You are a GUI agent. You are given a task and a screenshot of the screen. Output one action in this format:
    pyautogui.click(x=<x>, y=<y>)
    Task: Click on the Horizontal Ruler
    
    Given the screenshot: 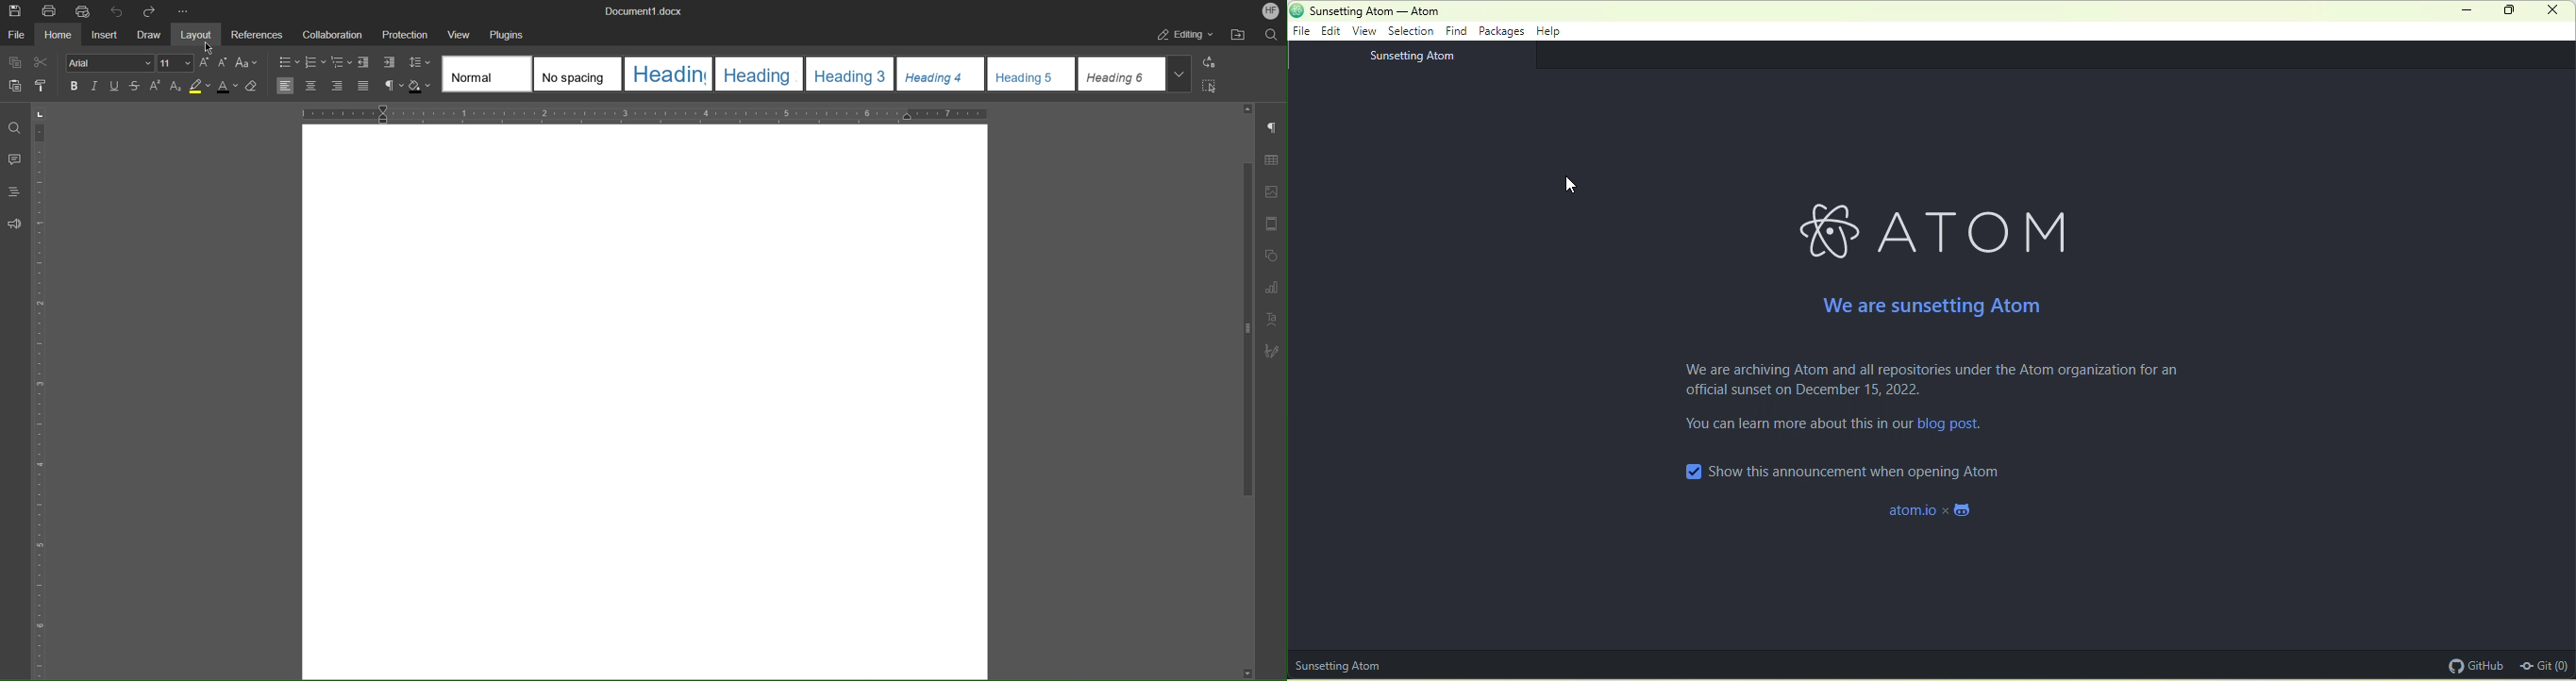 What is the action you would take?
    pyautogui.click(x=639, y=112)
    